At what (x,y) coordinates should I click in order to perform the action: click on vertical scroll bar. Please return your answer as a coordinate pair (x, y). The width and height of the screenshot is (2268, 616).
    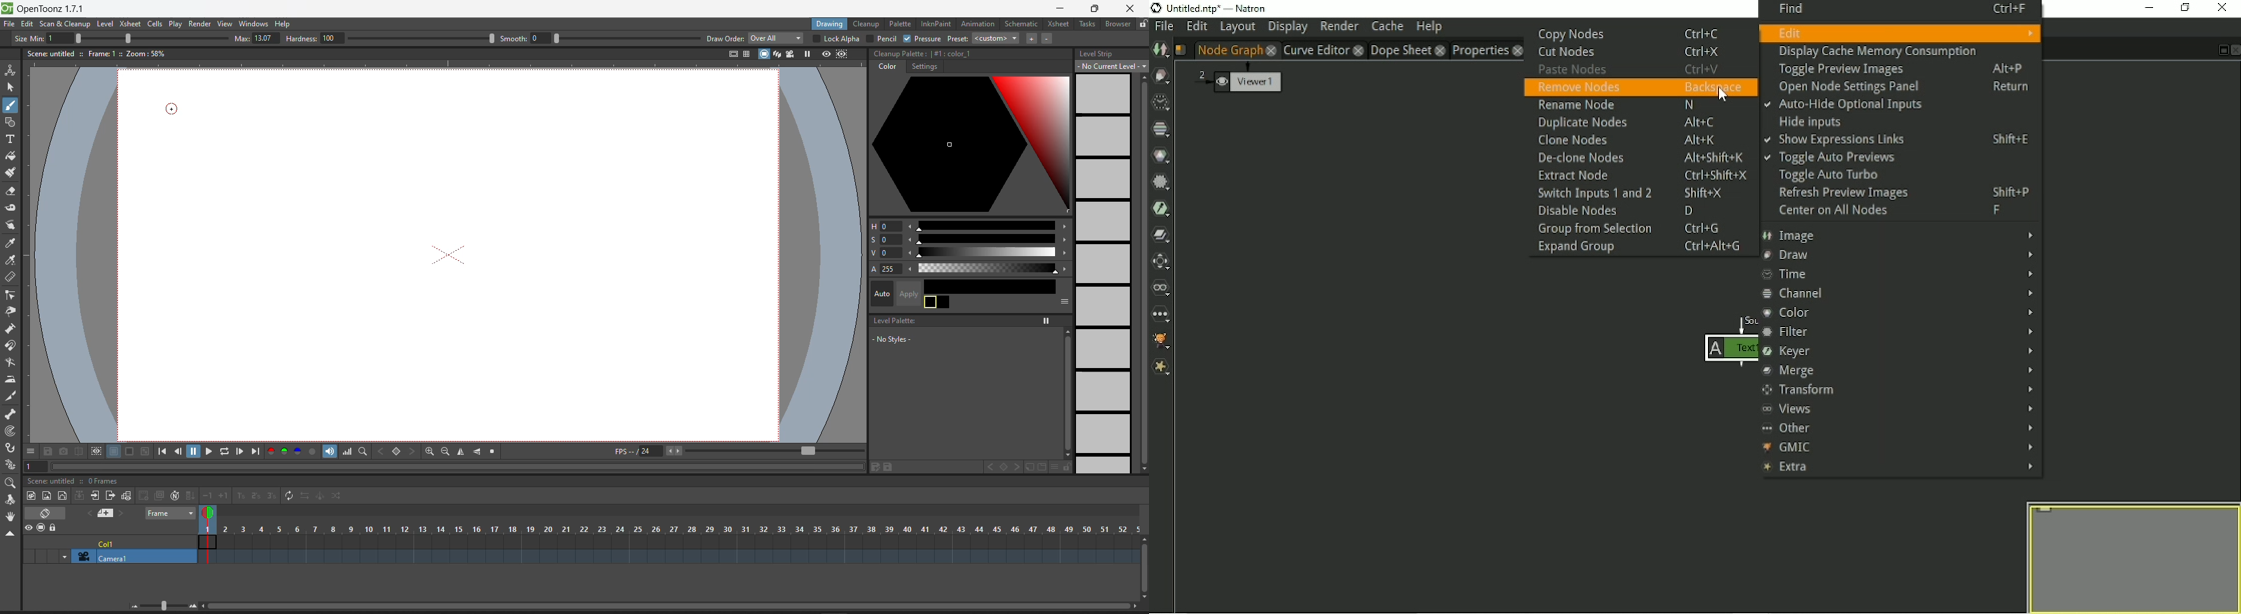
    Looking at the image, I should click on (1142, 566).